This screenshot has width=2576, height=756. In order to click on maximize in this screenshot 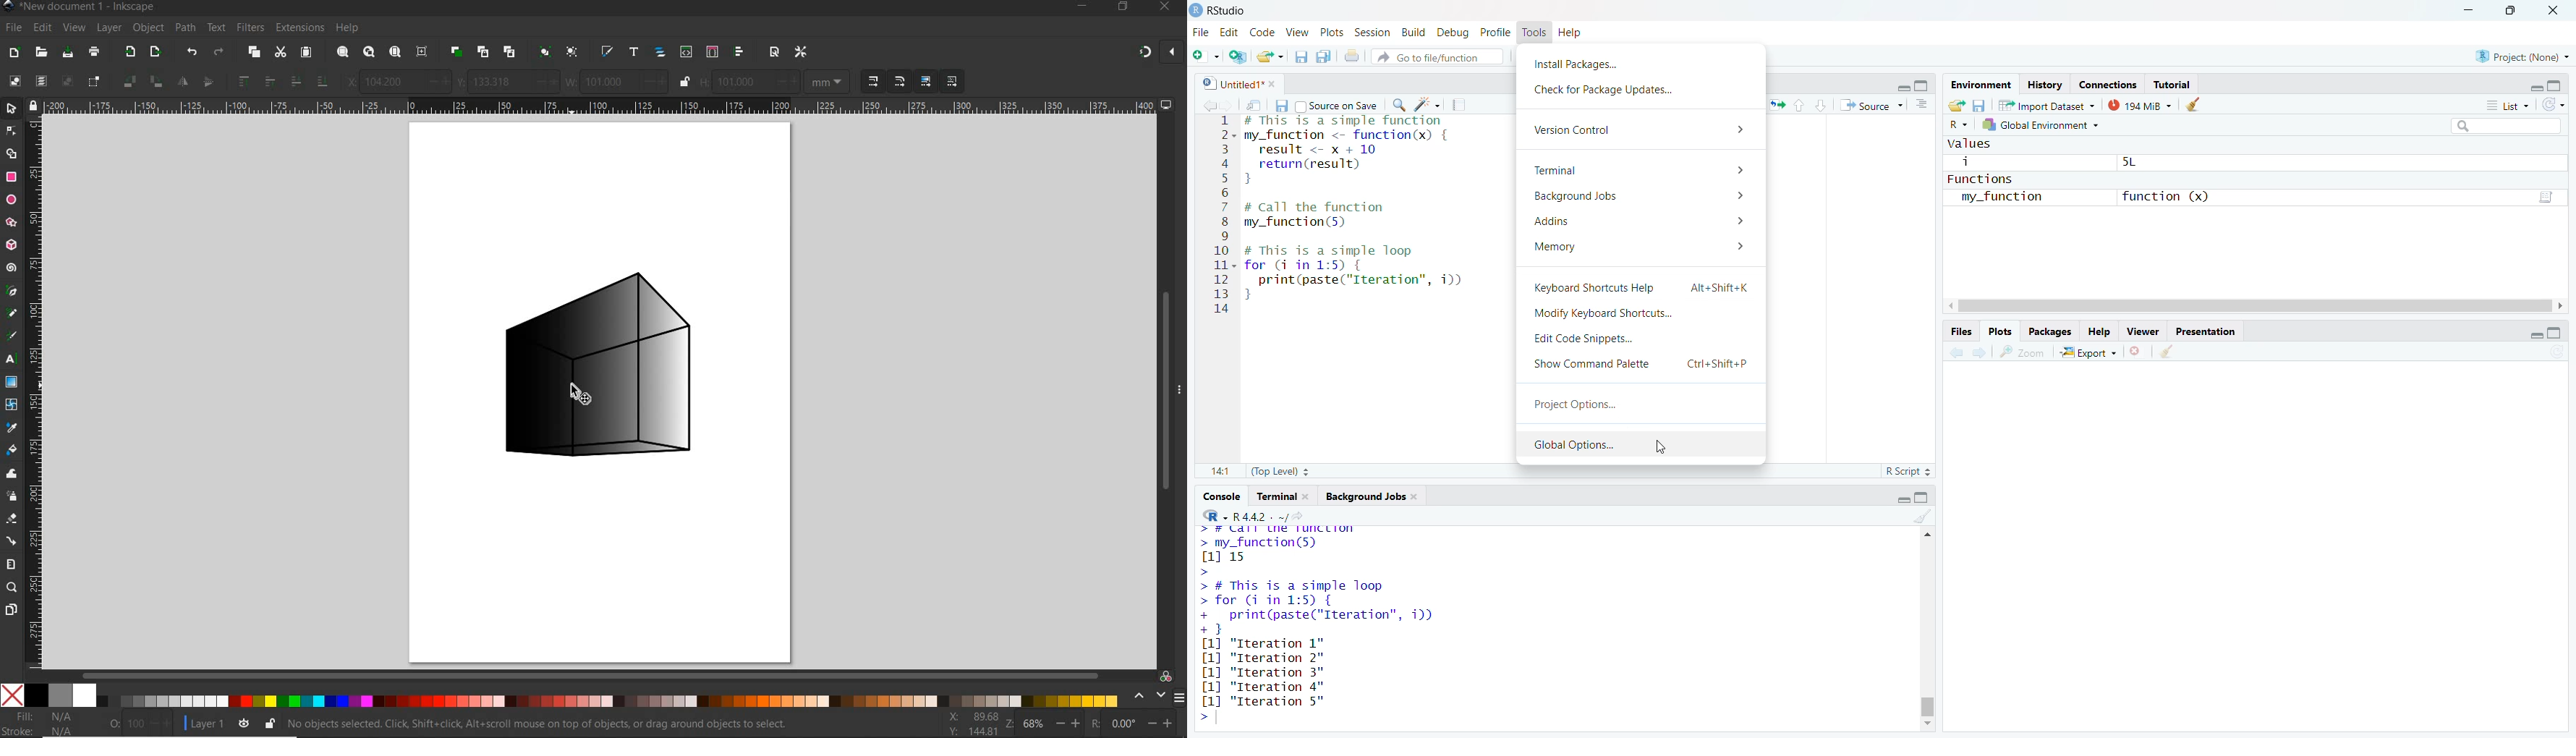, I will do `click(2562, 82)`.